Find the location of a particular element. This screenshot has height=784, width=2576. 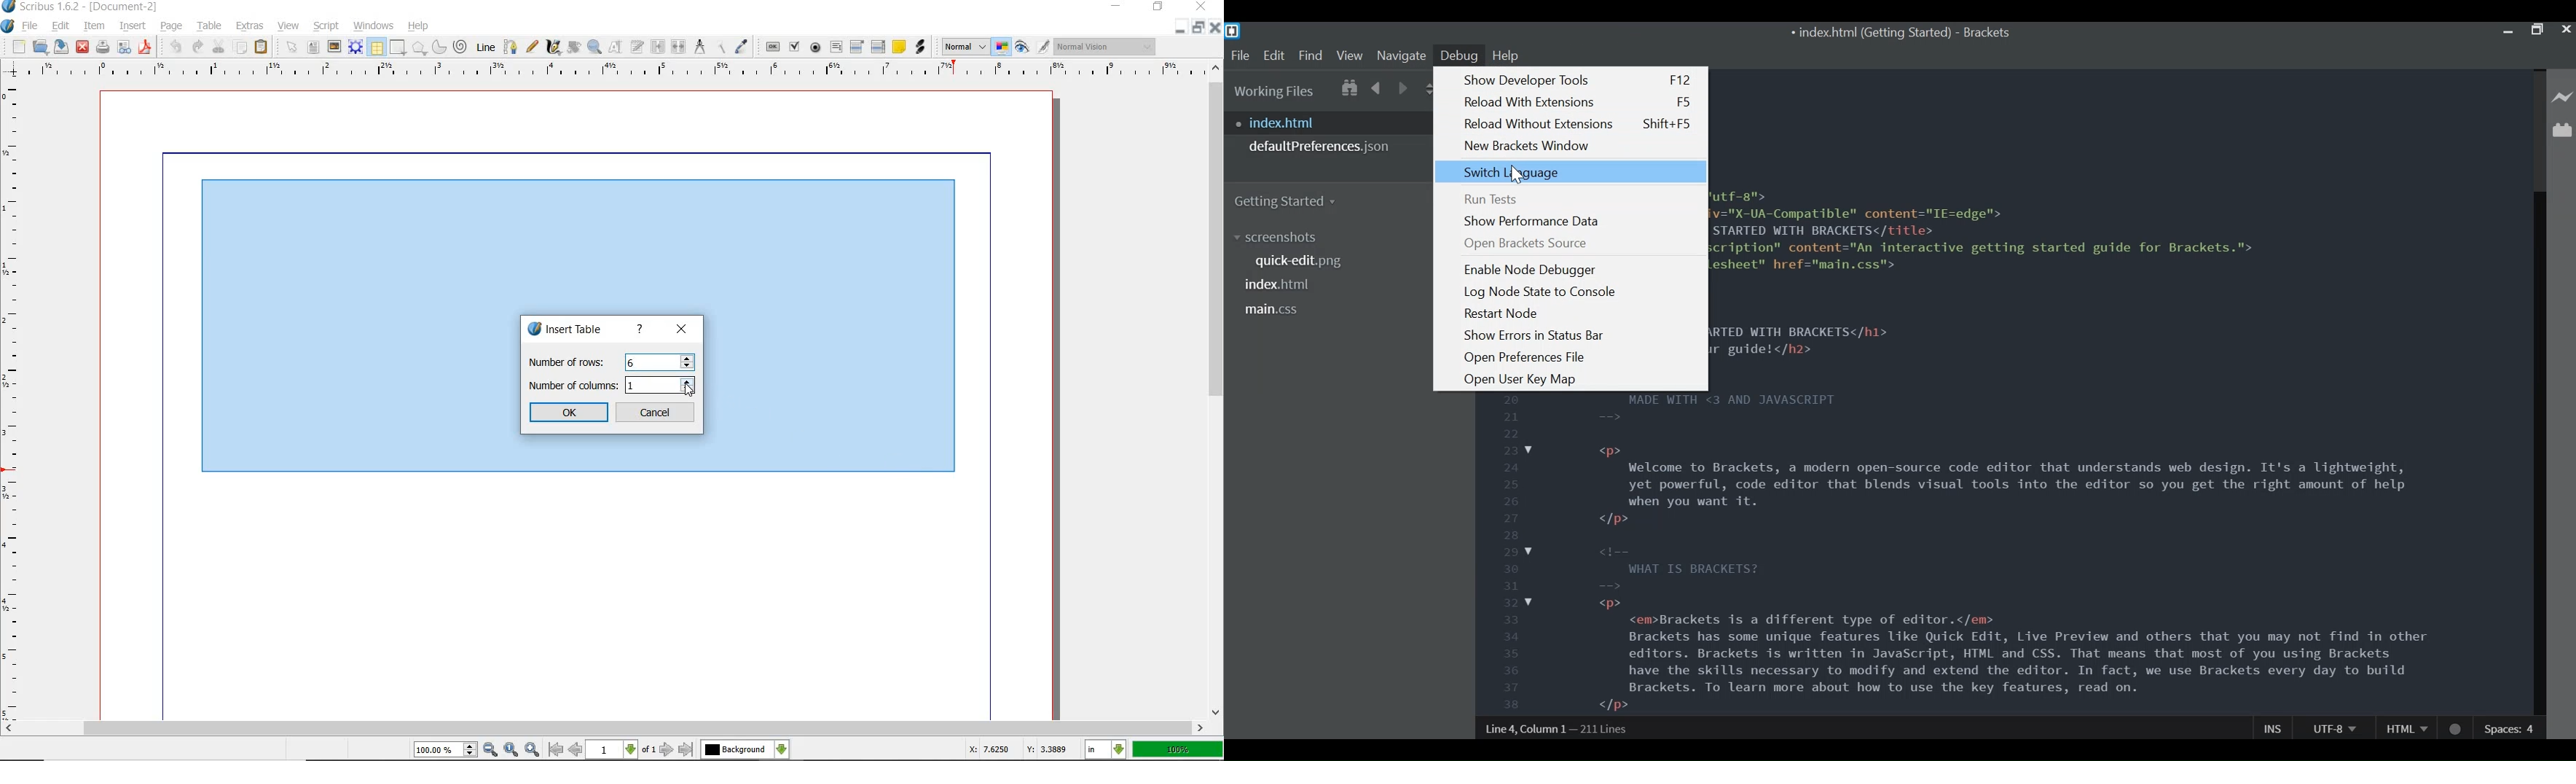

Bracket Desktop Icon is located at coordinates (1232, 31).